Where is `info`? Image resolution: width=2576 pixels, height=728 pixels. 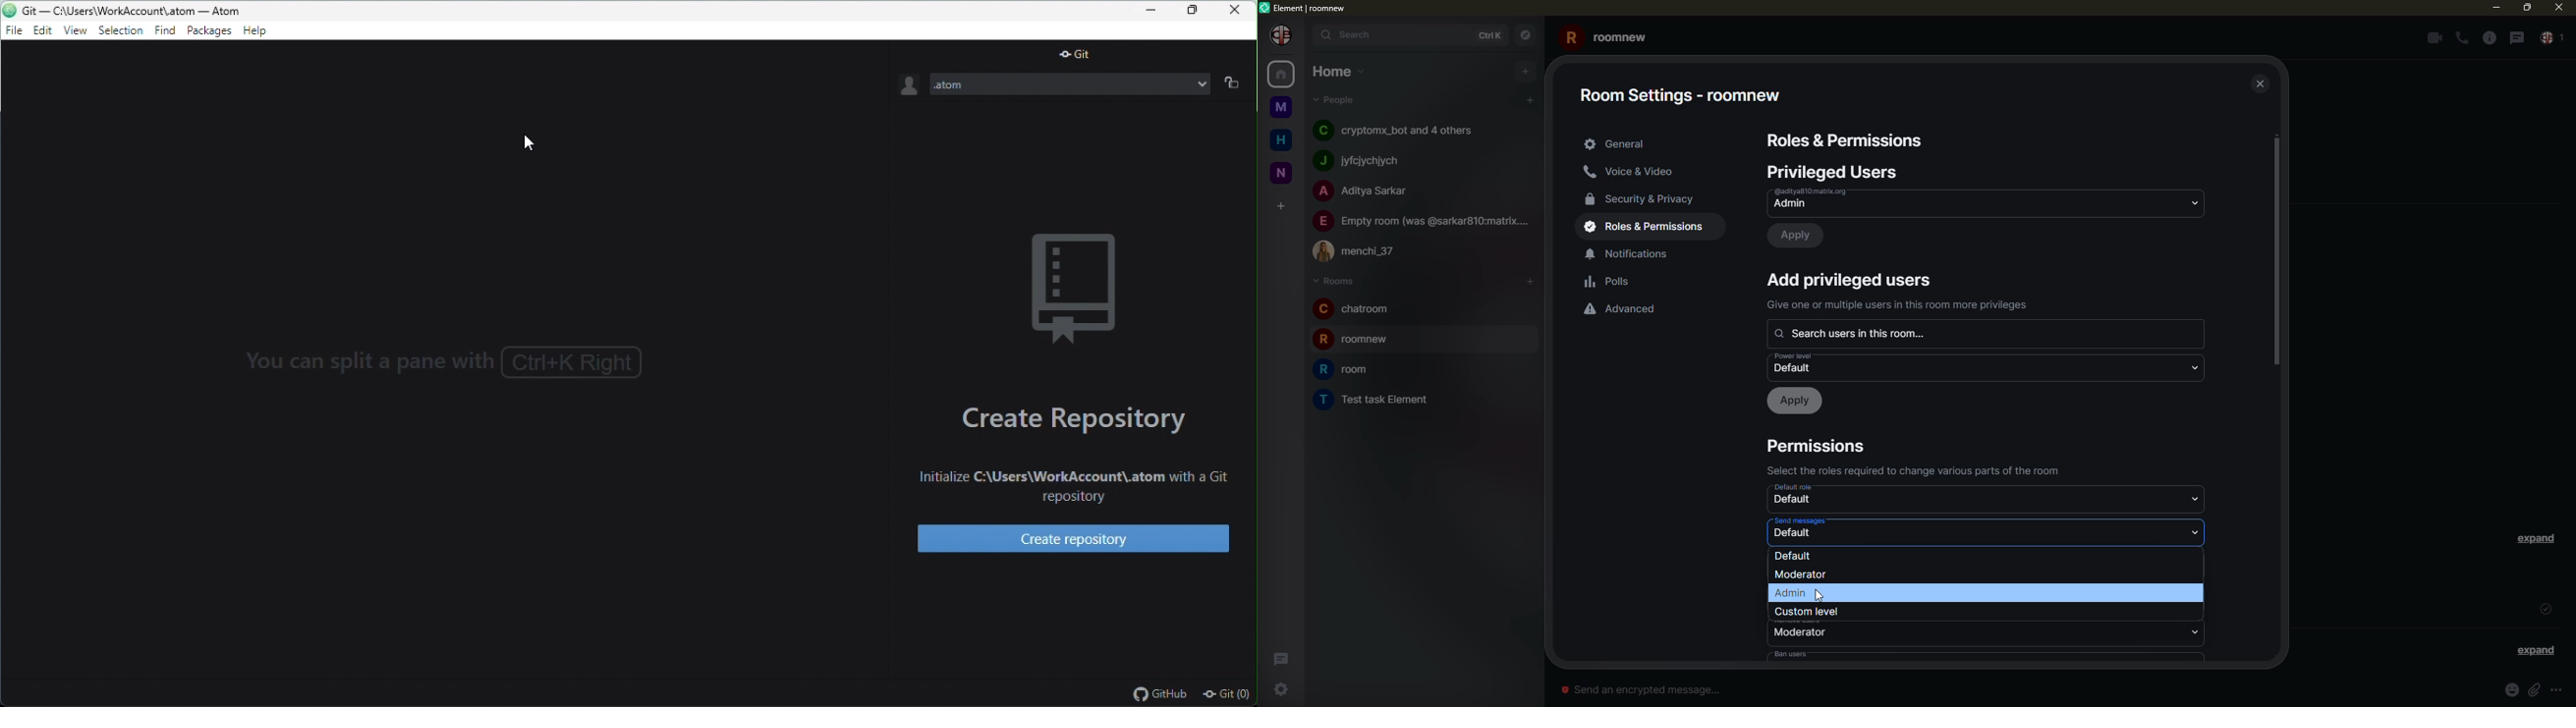
info is located at coordinates (2562, 690).